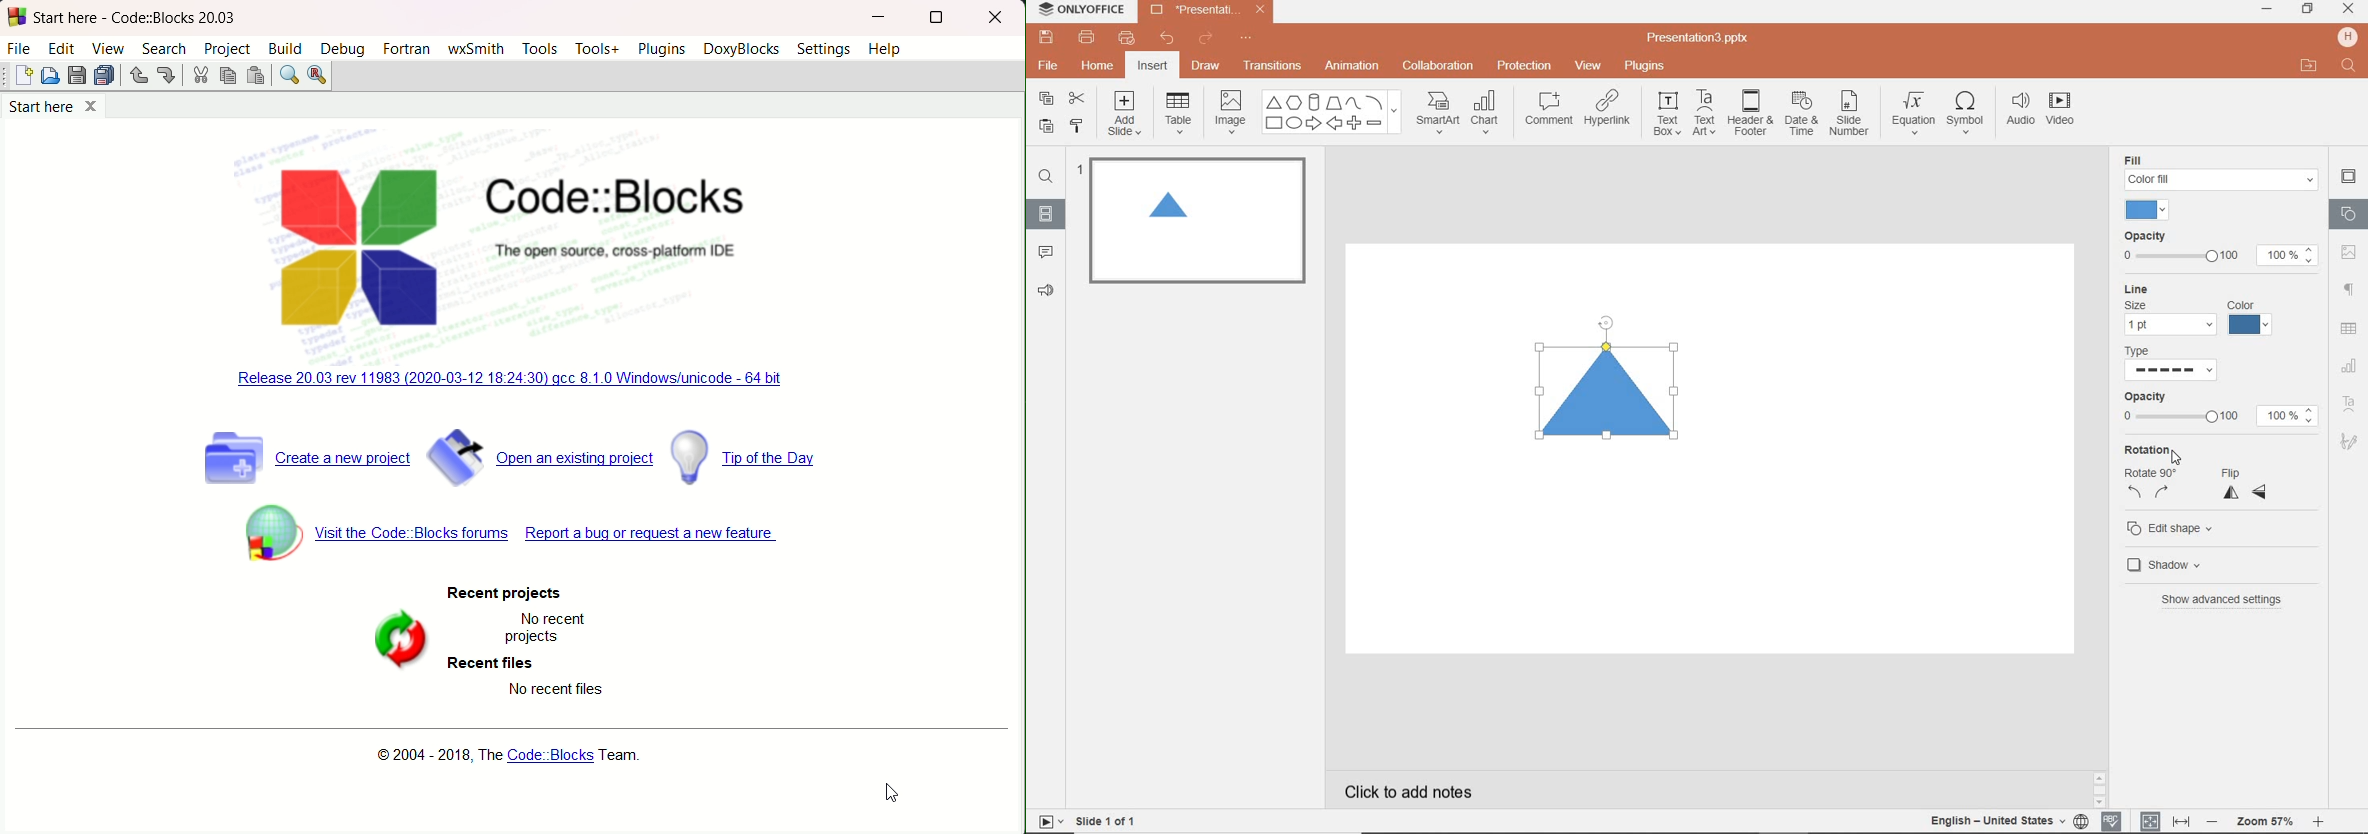 The width and height of the screenshot is (2380, 840). What do you see at coordinates (996, 17) in the screenshot?
I see `close` at bounding box center [996, 17].